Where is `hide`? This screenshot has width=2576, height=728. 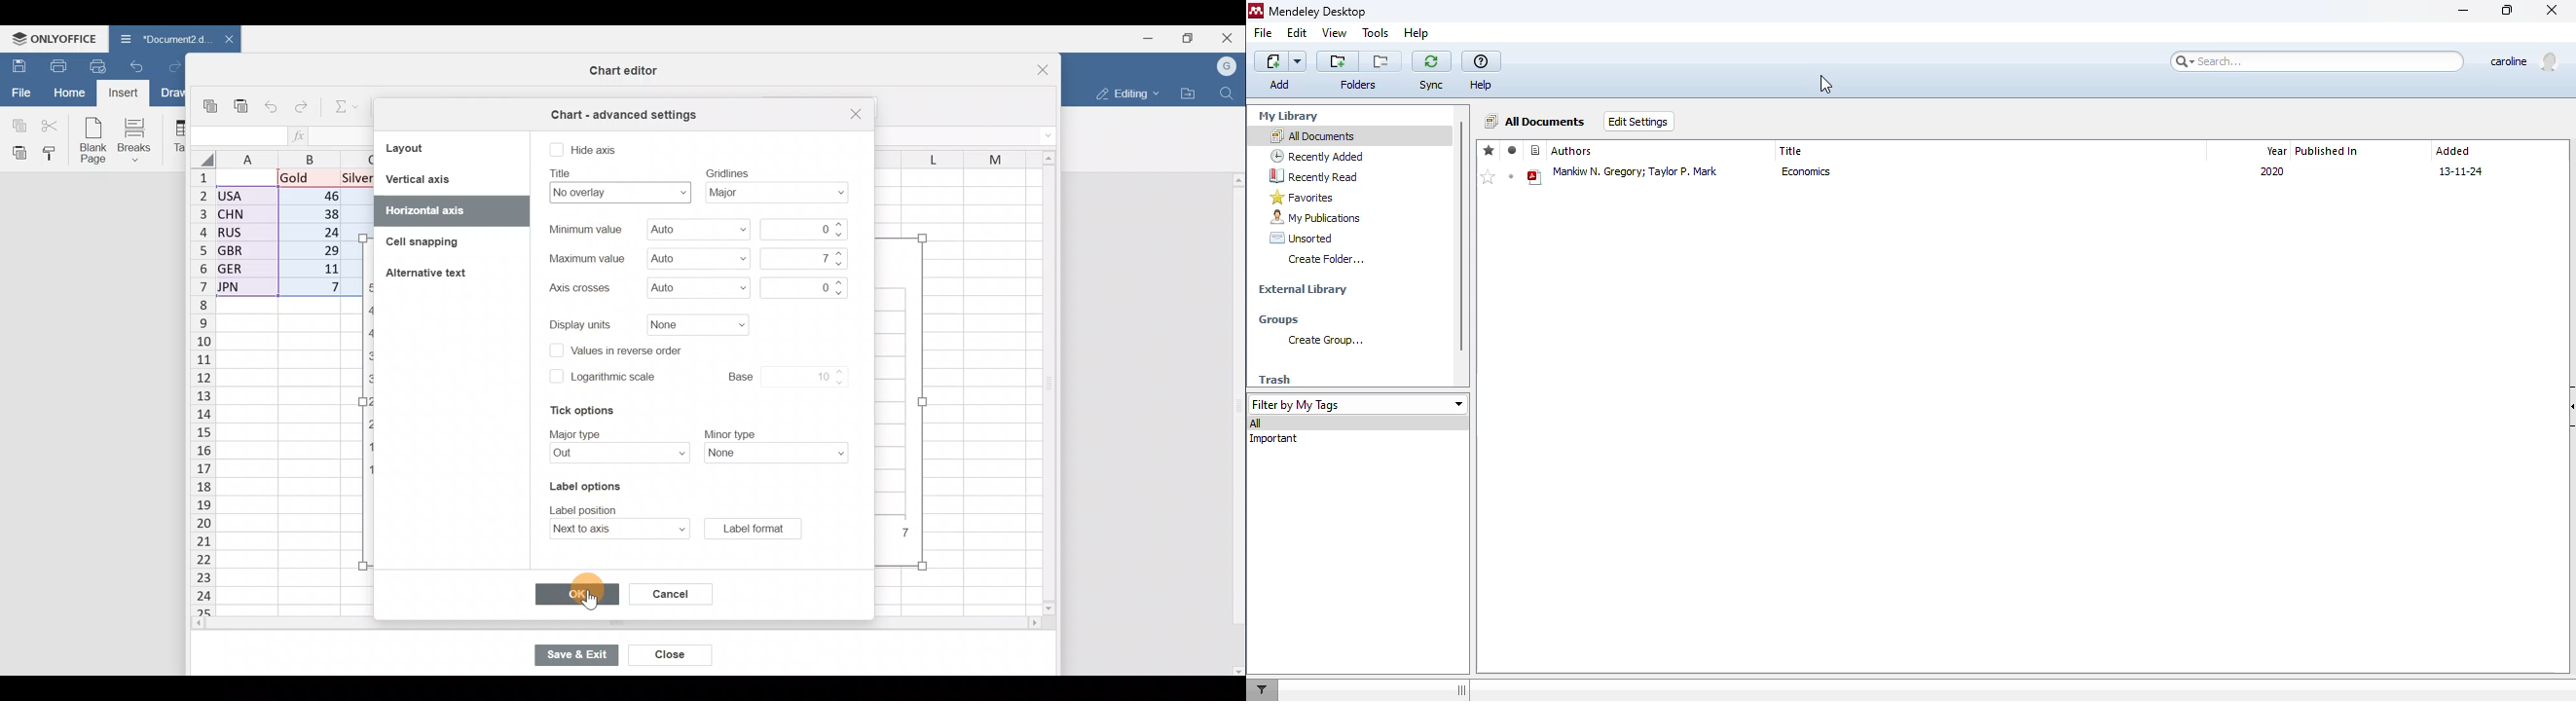
hide is located at coordinates (2567, 407).